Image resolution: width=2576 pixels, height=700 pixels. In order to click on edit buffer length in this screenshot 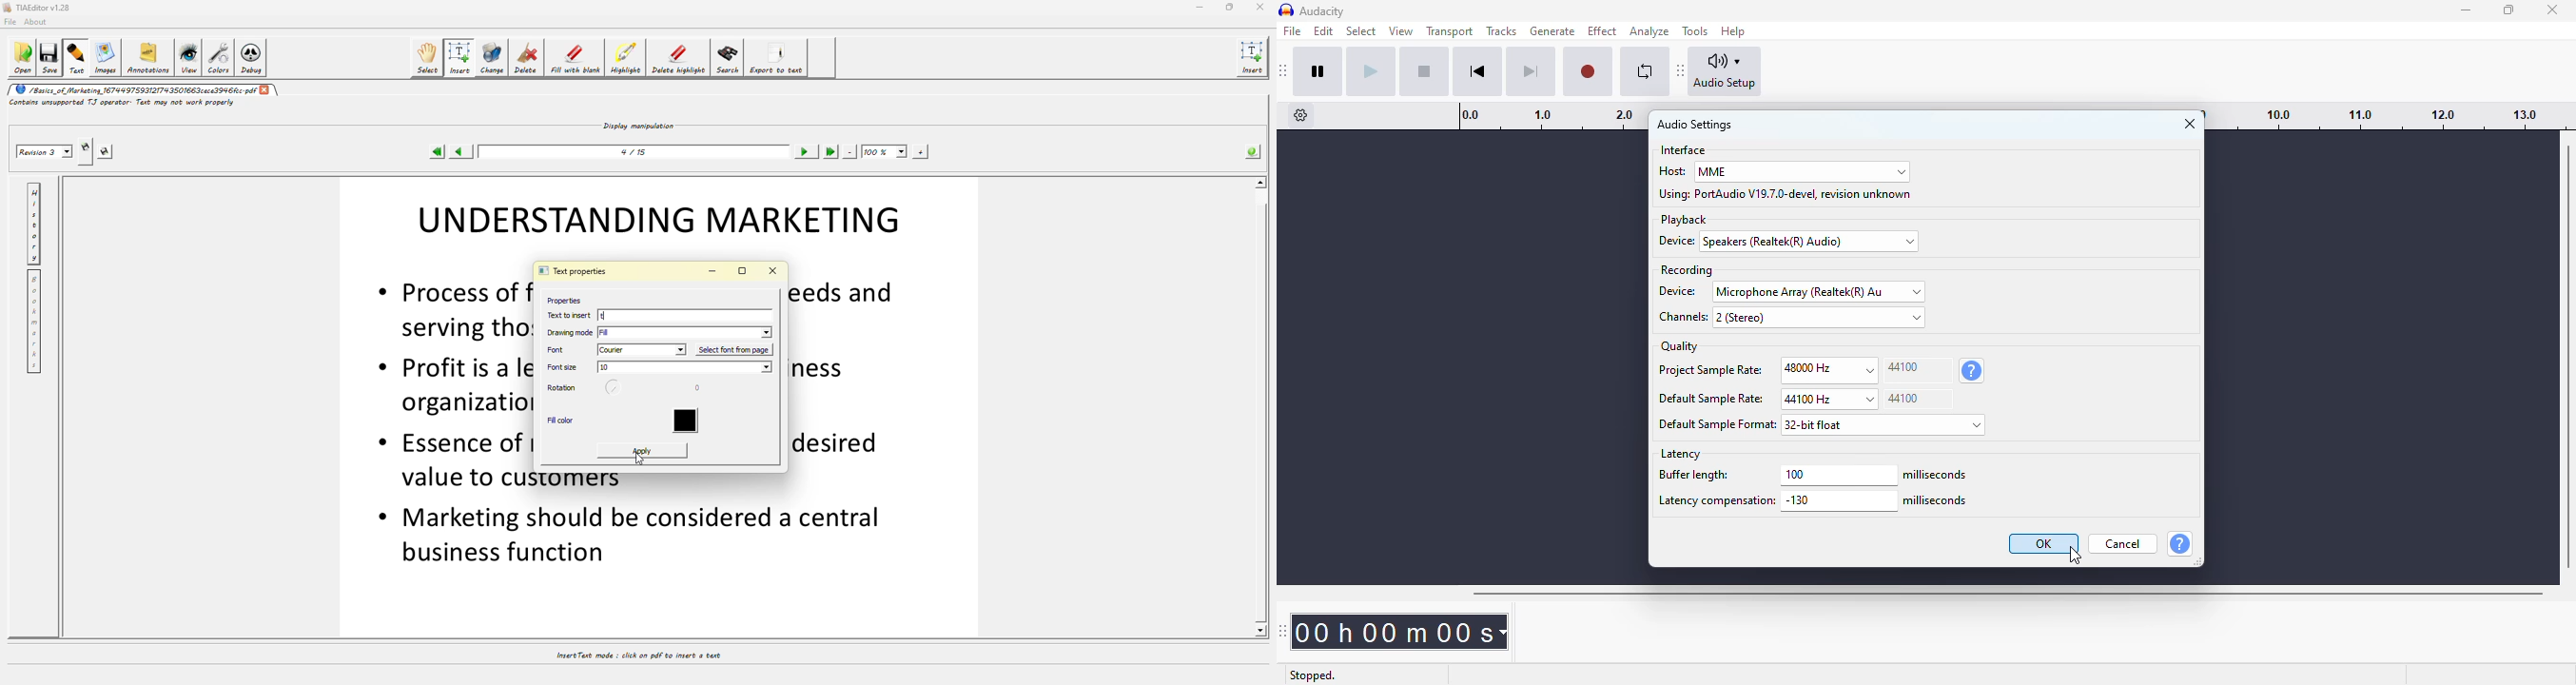, I will do `click(1839, 475)`.